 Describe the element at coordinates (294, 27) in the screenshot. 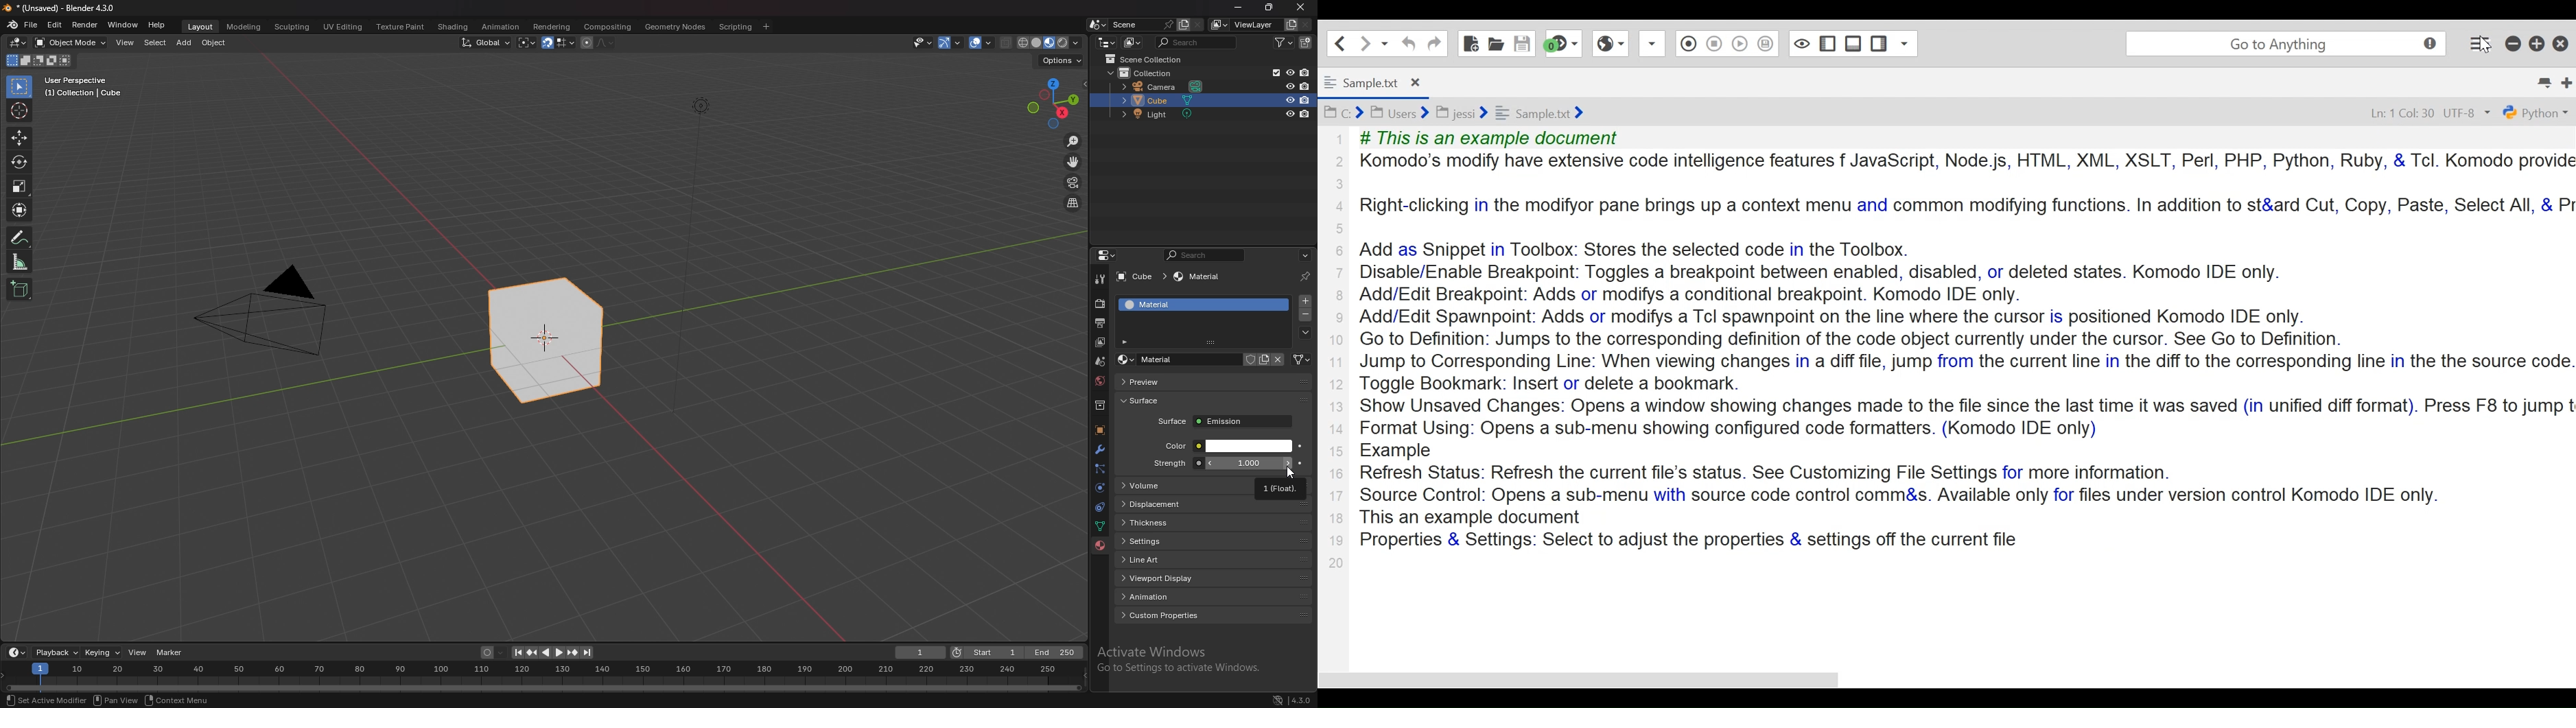

I see `scrulpting` at that location.